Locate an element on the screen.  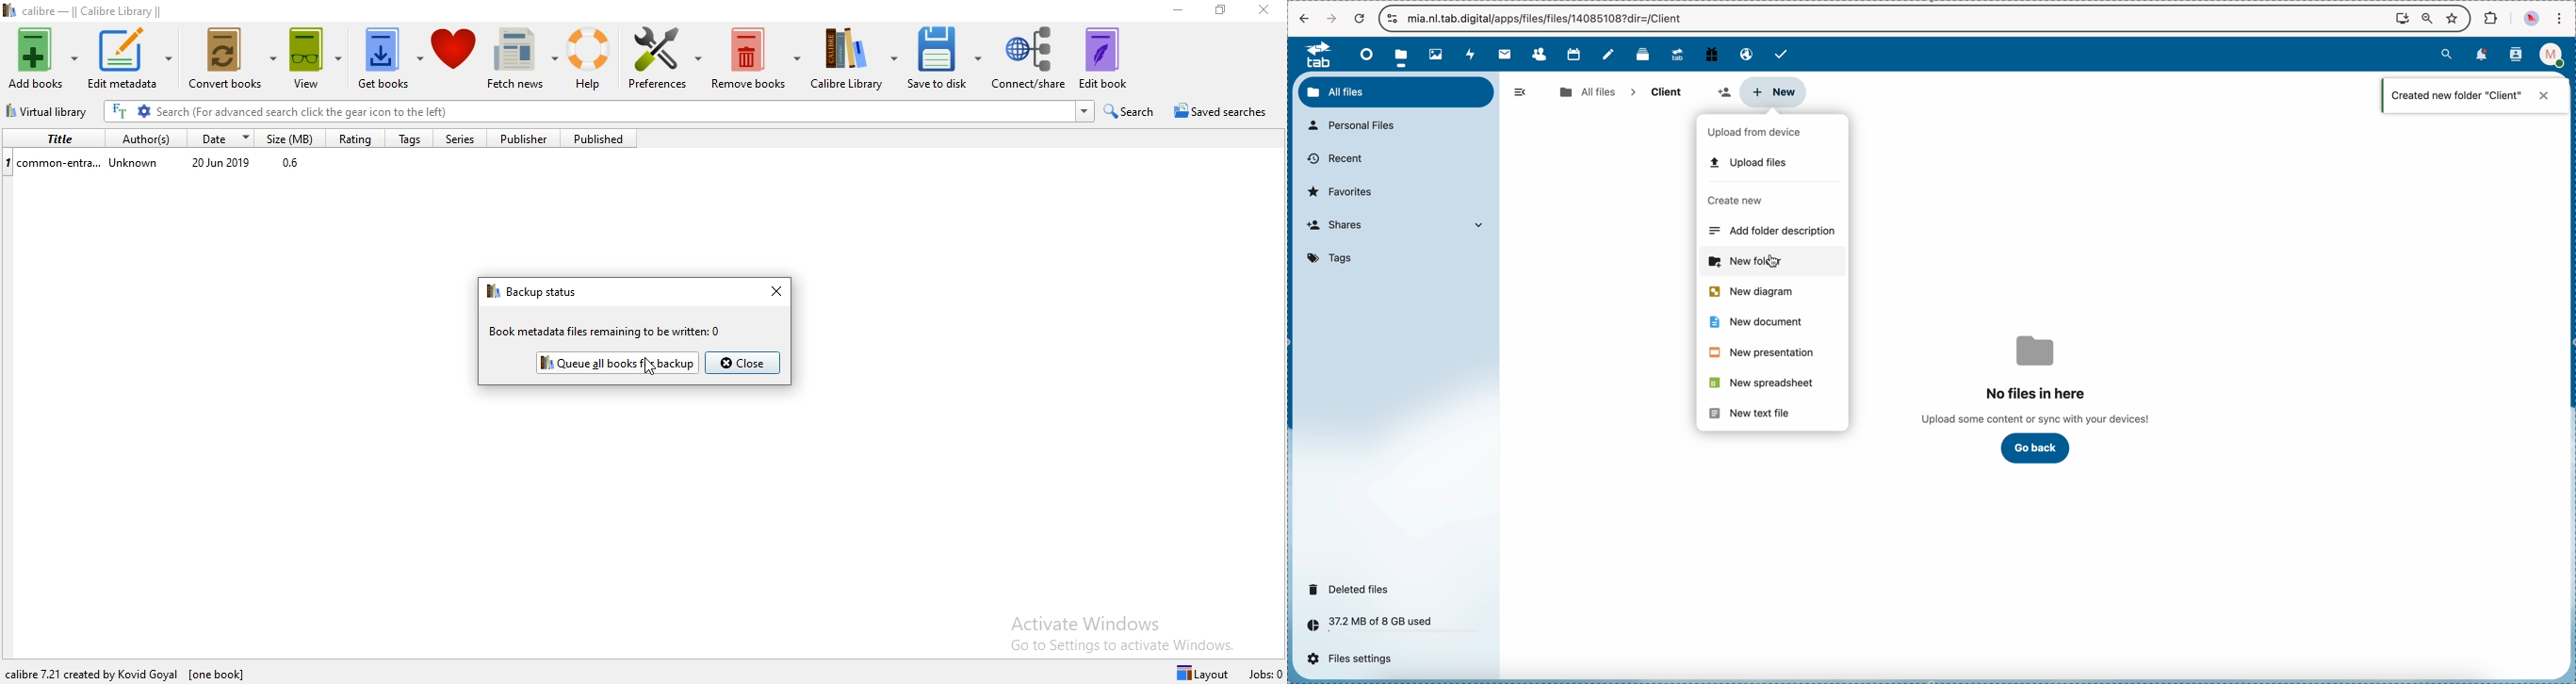
calibre - || Calibre Library || is located at coordinates (106, 10).